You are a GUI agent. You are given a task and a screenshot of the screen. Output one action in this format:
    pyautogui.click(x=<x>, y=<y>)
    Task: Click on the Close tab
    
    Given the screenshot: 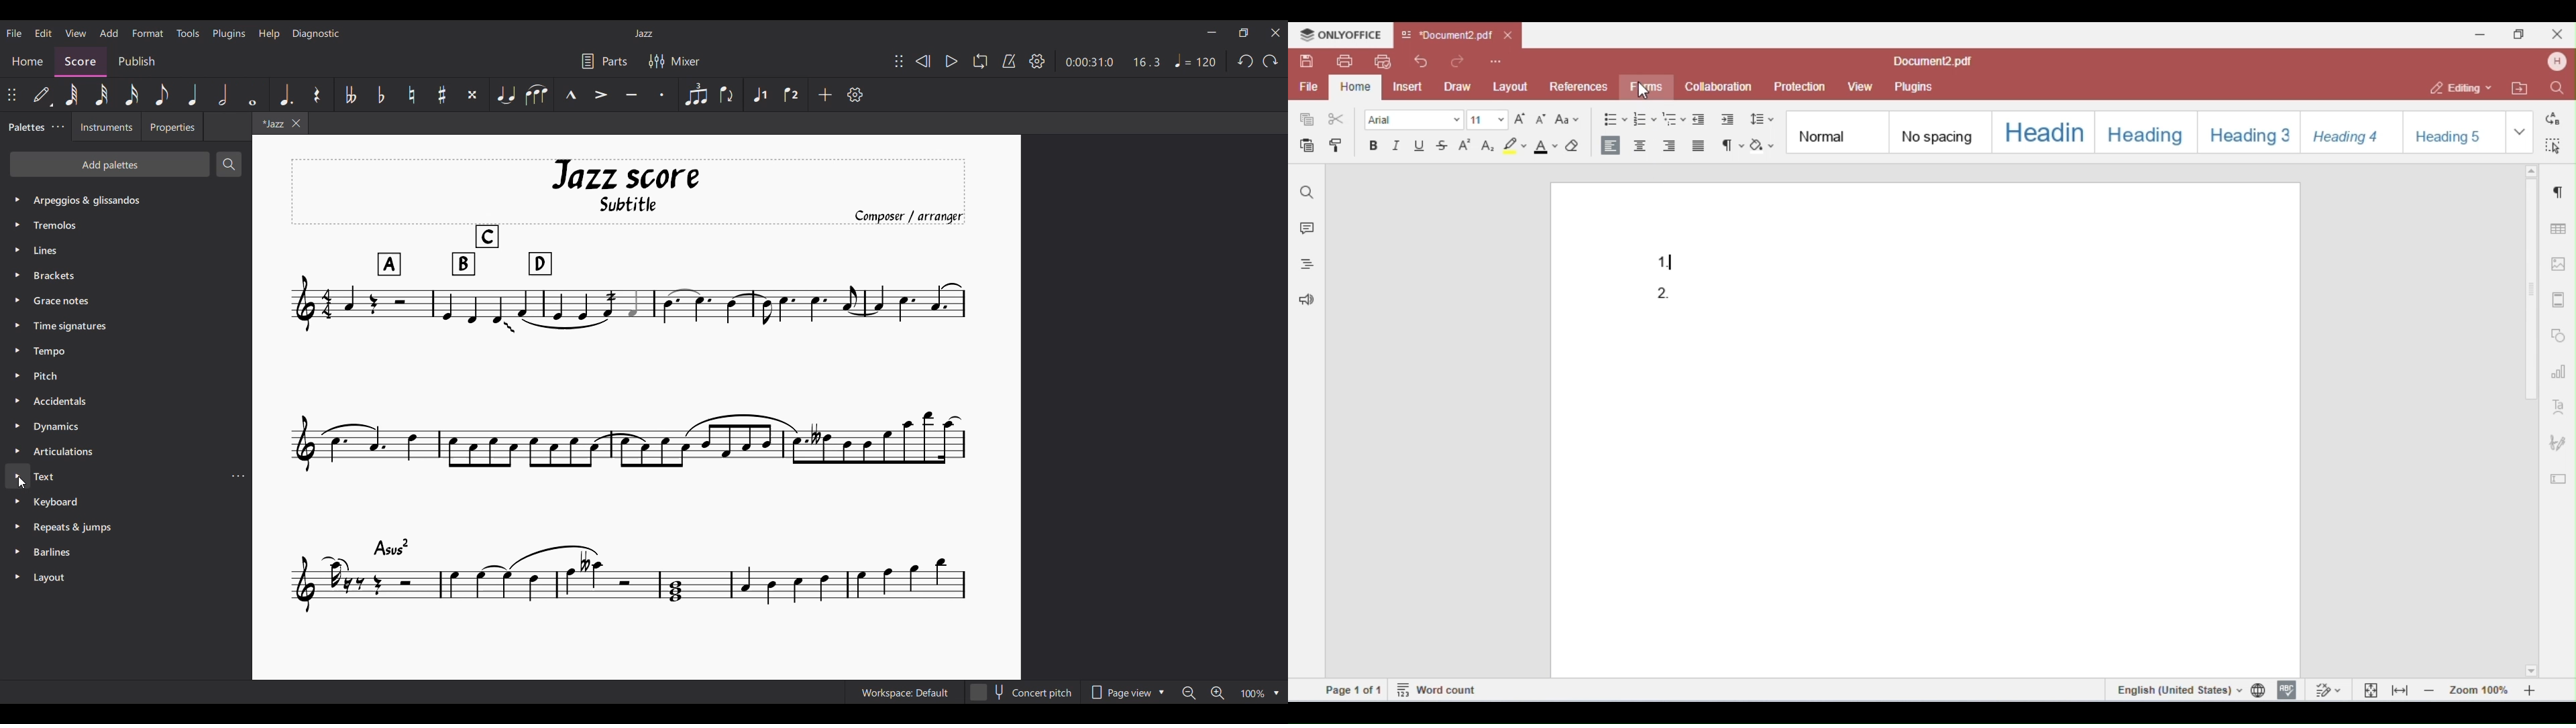 What is the action you would take?
    pyautogui.click(x=296, y=123)
    